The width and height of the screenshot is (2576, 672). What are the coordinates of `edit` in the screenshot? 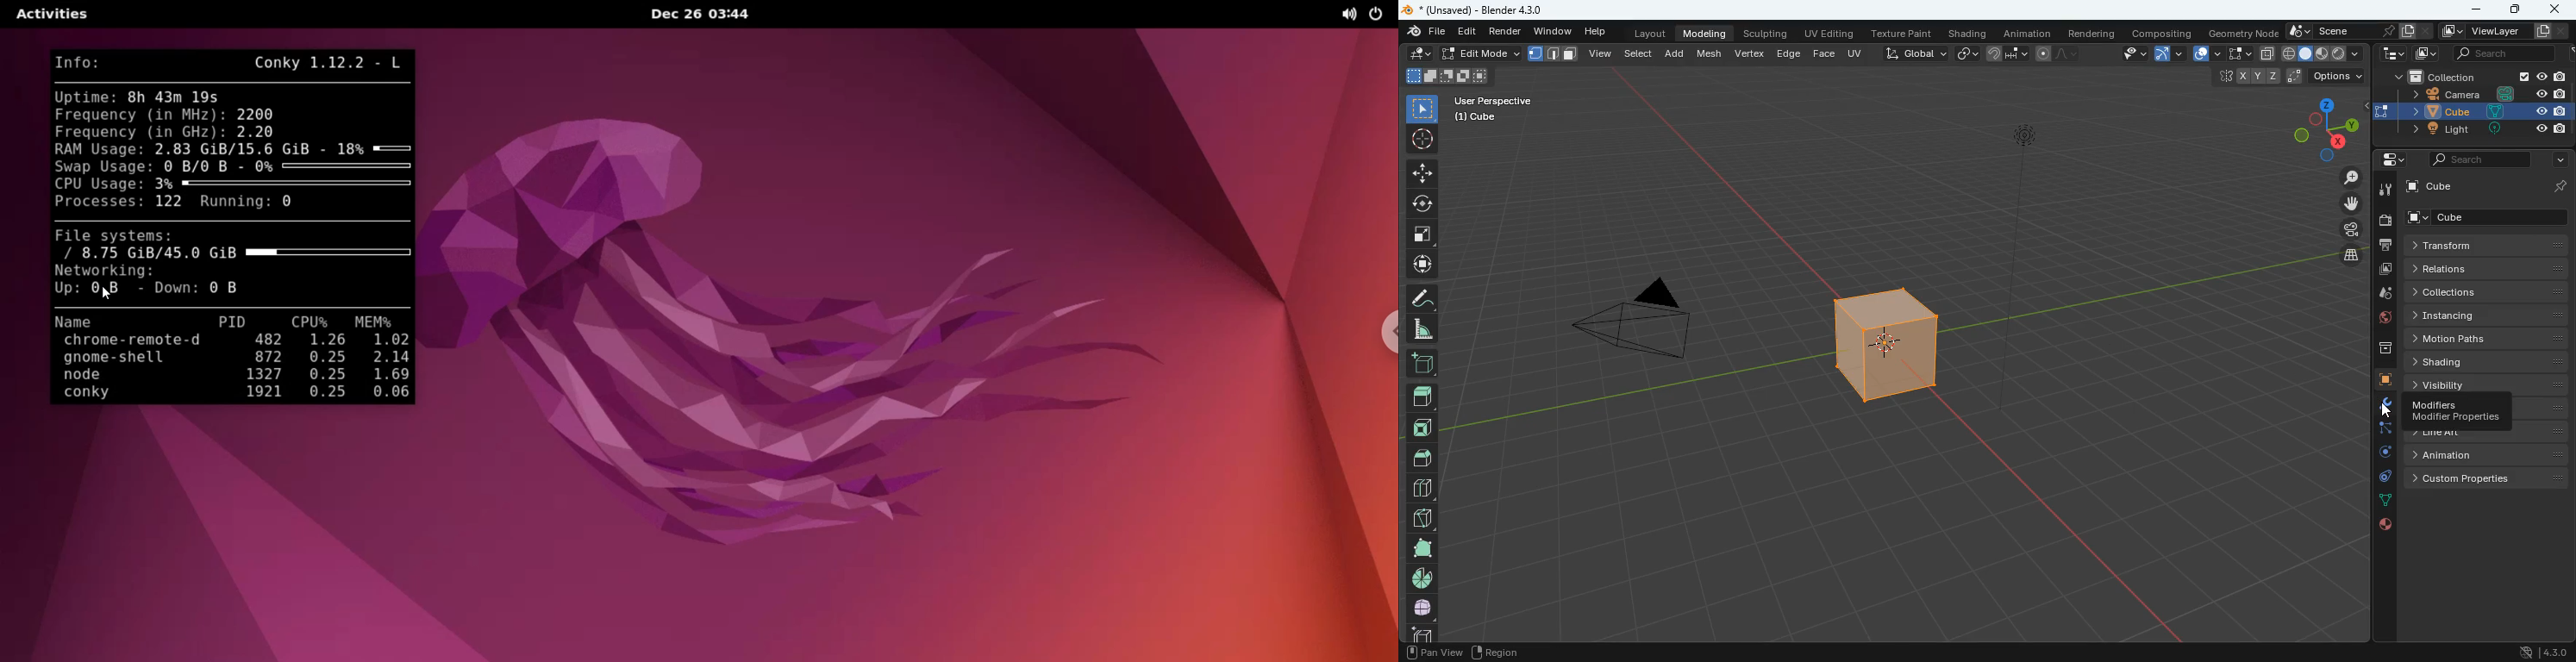 It's located at (1469, 32).